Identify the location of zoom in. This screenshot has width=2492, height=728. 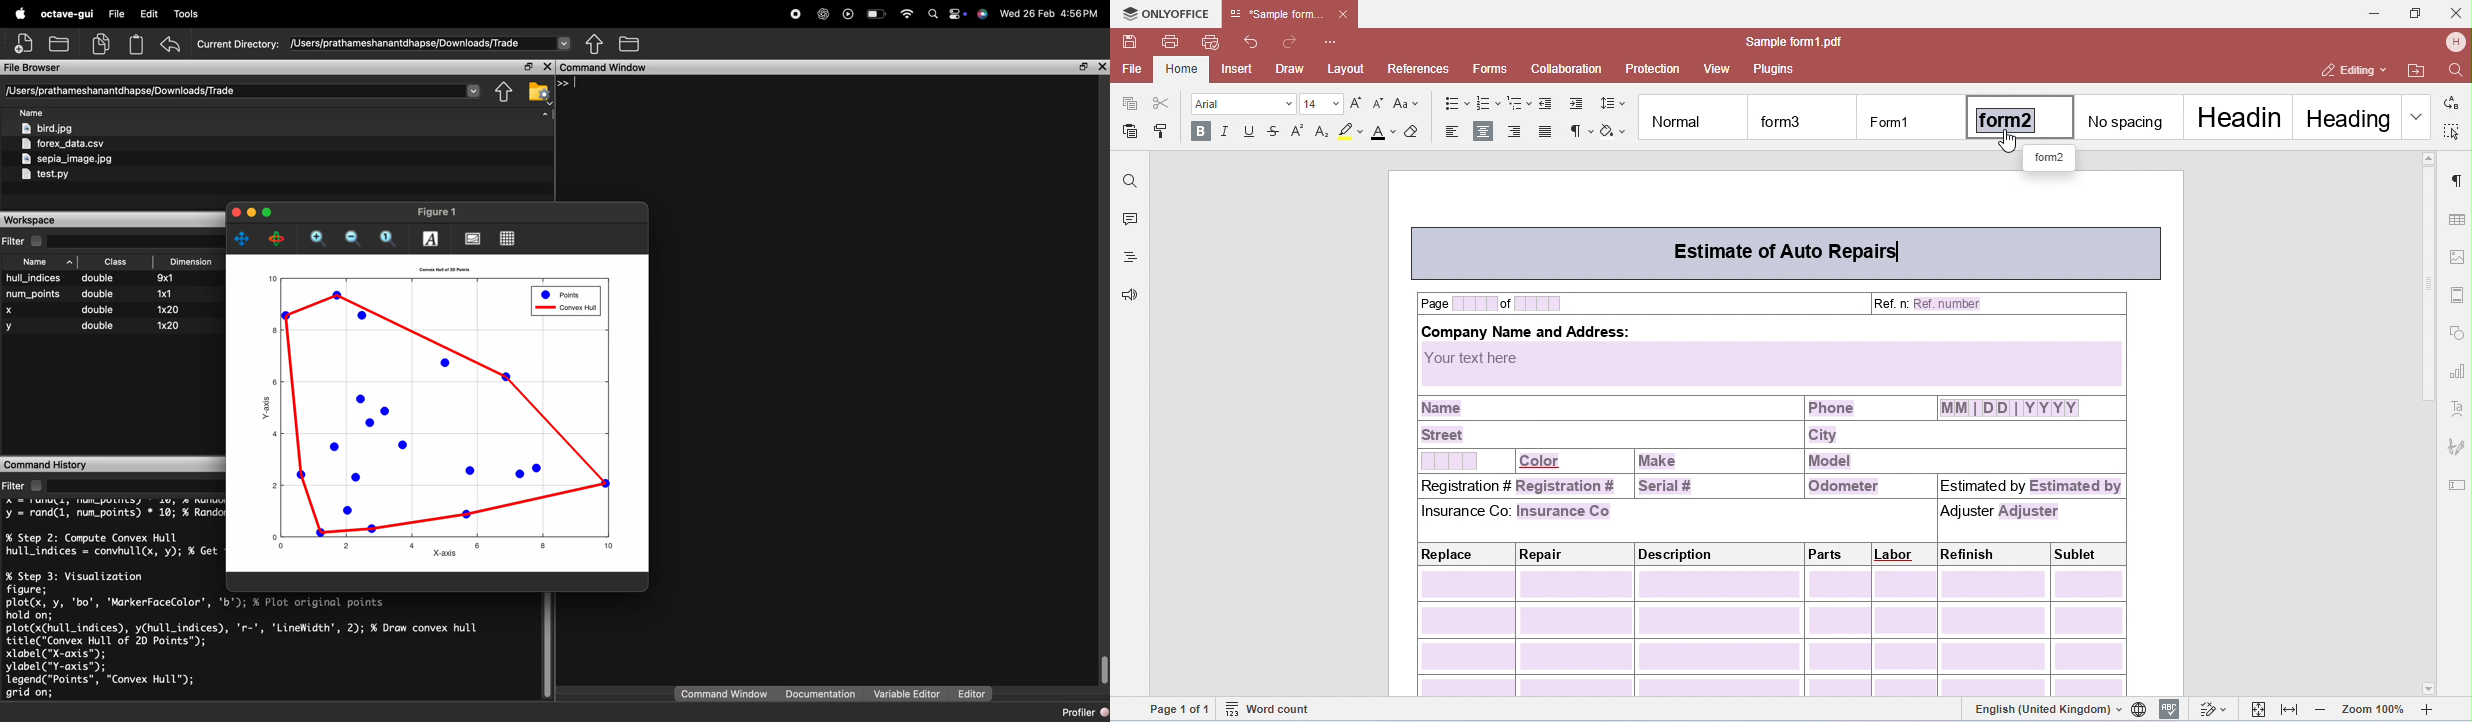
(319, 238).